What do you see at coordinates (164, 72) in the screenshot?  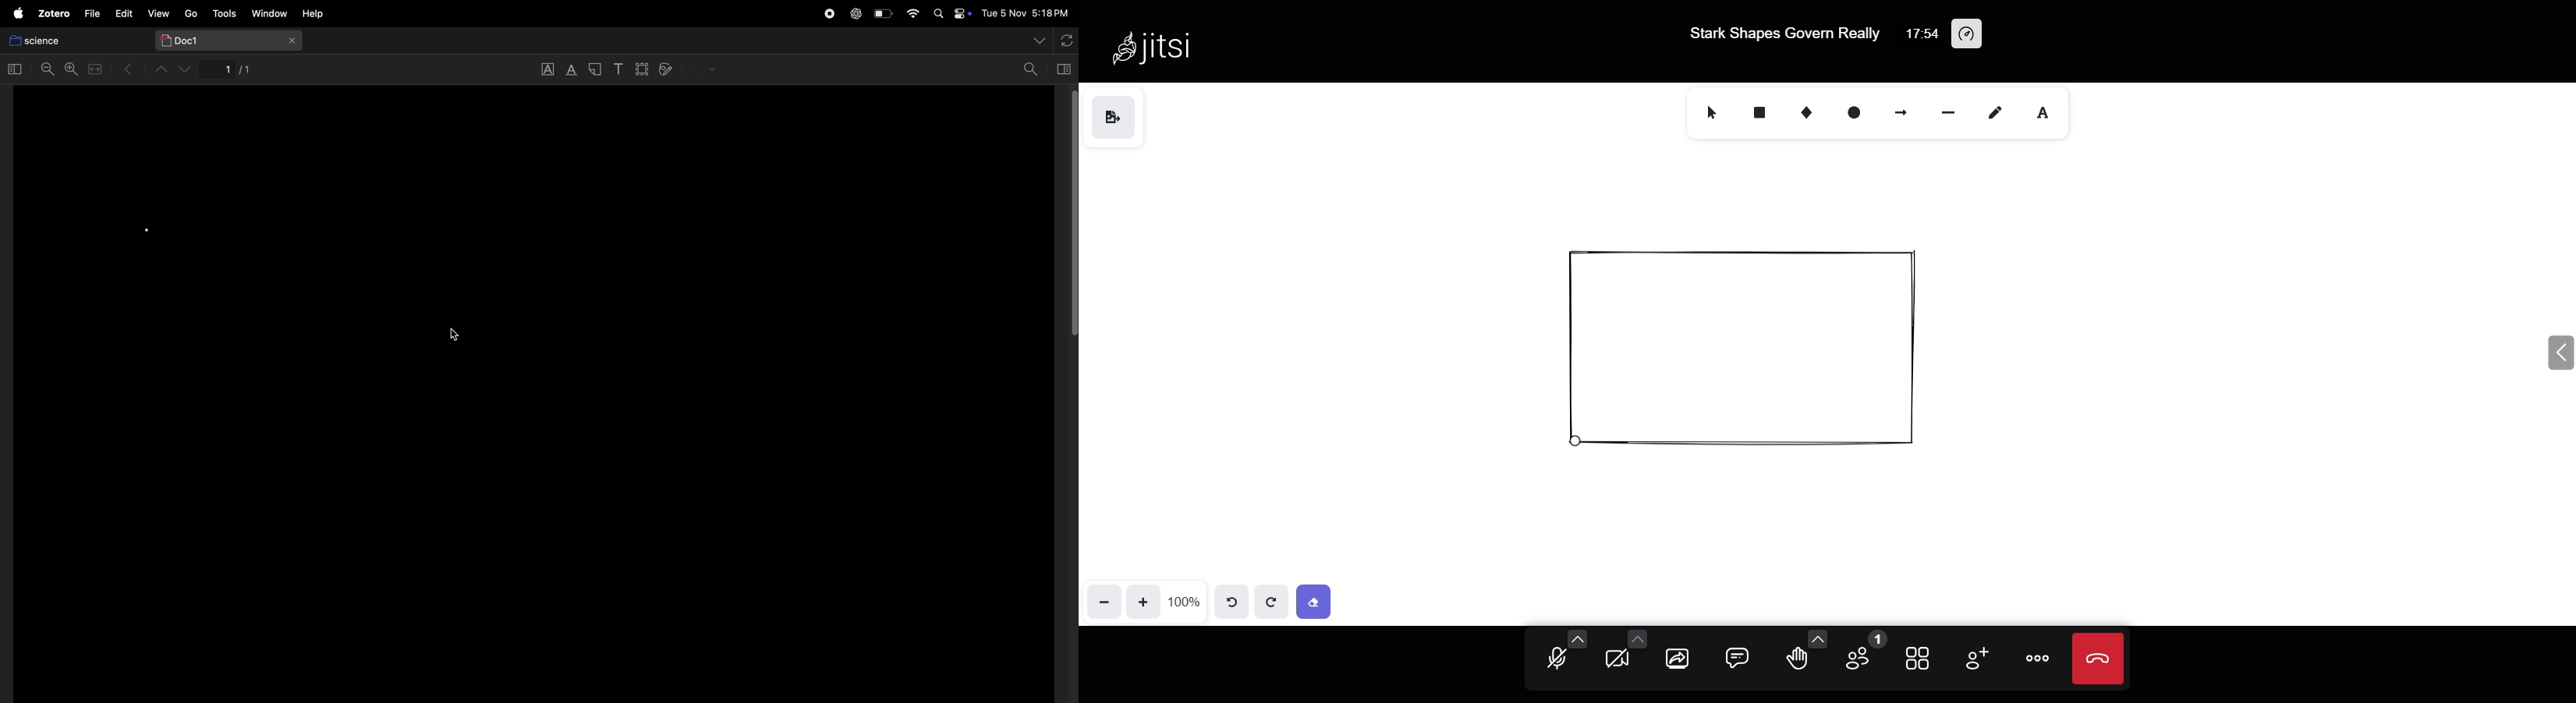 I see `up` at bounding box center [164, 72].